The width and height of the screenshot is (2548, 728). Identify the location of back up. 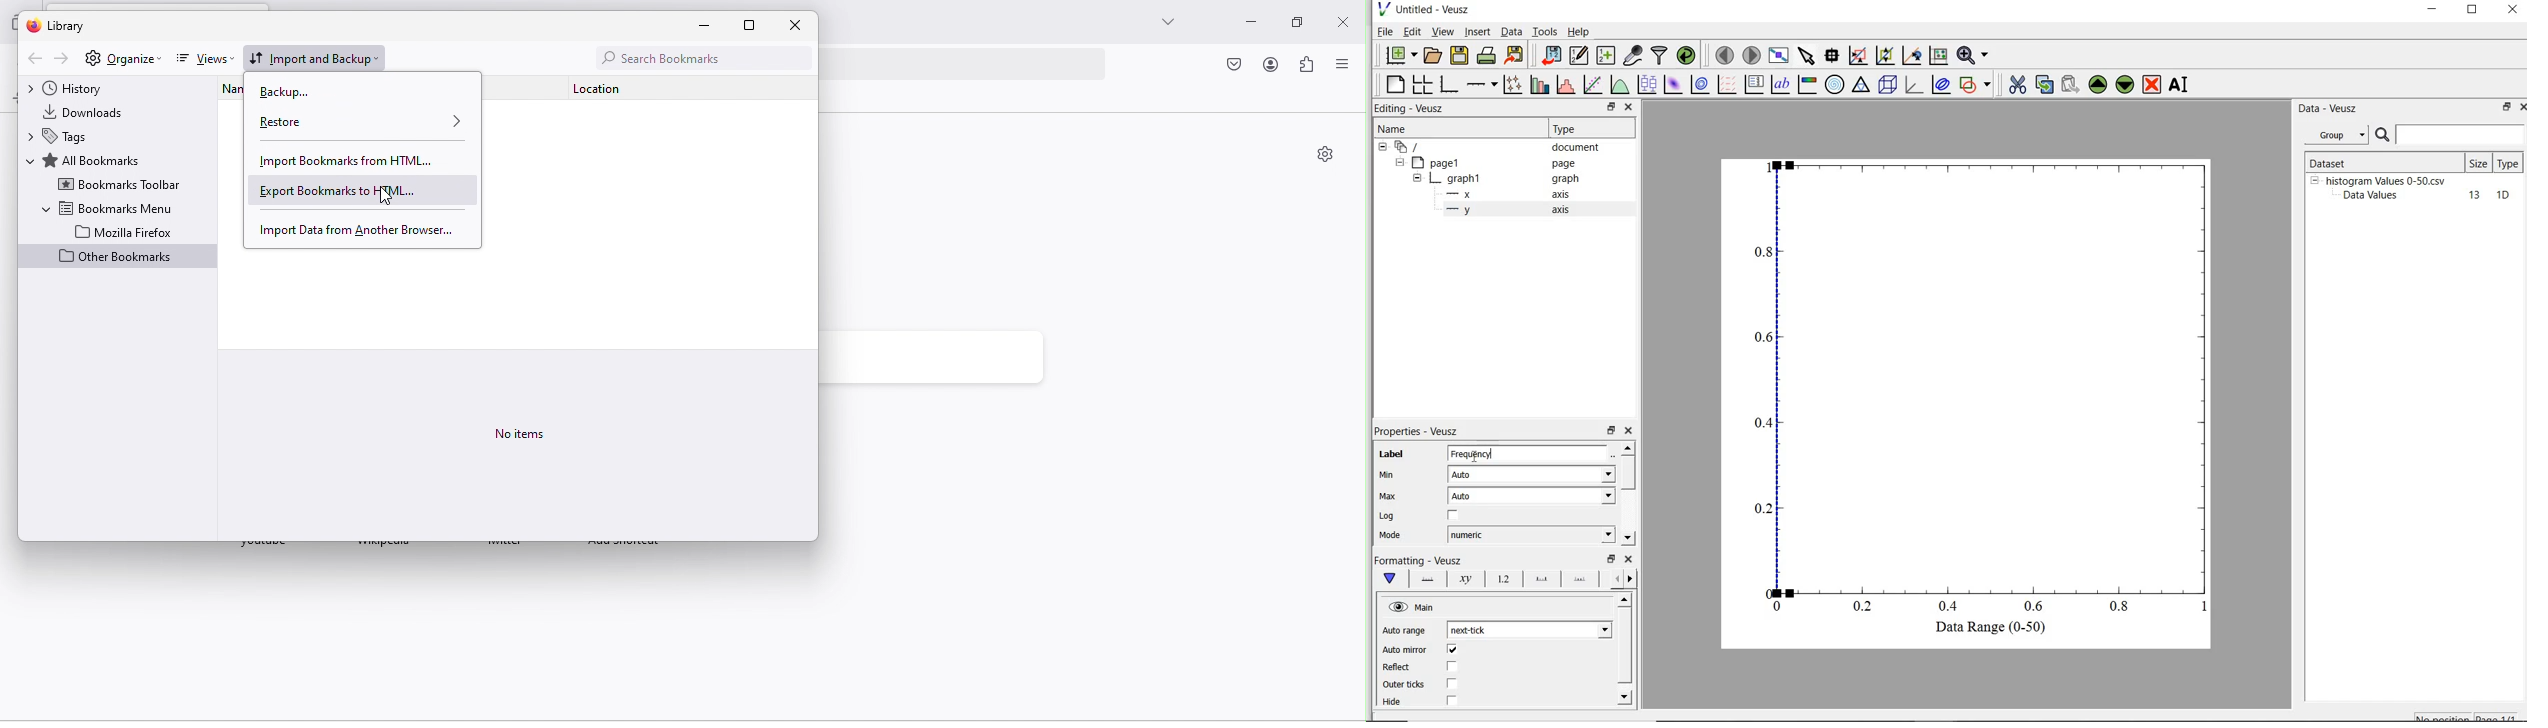
(299, 92).